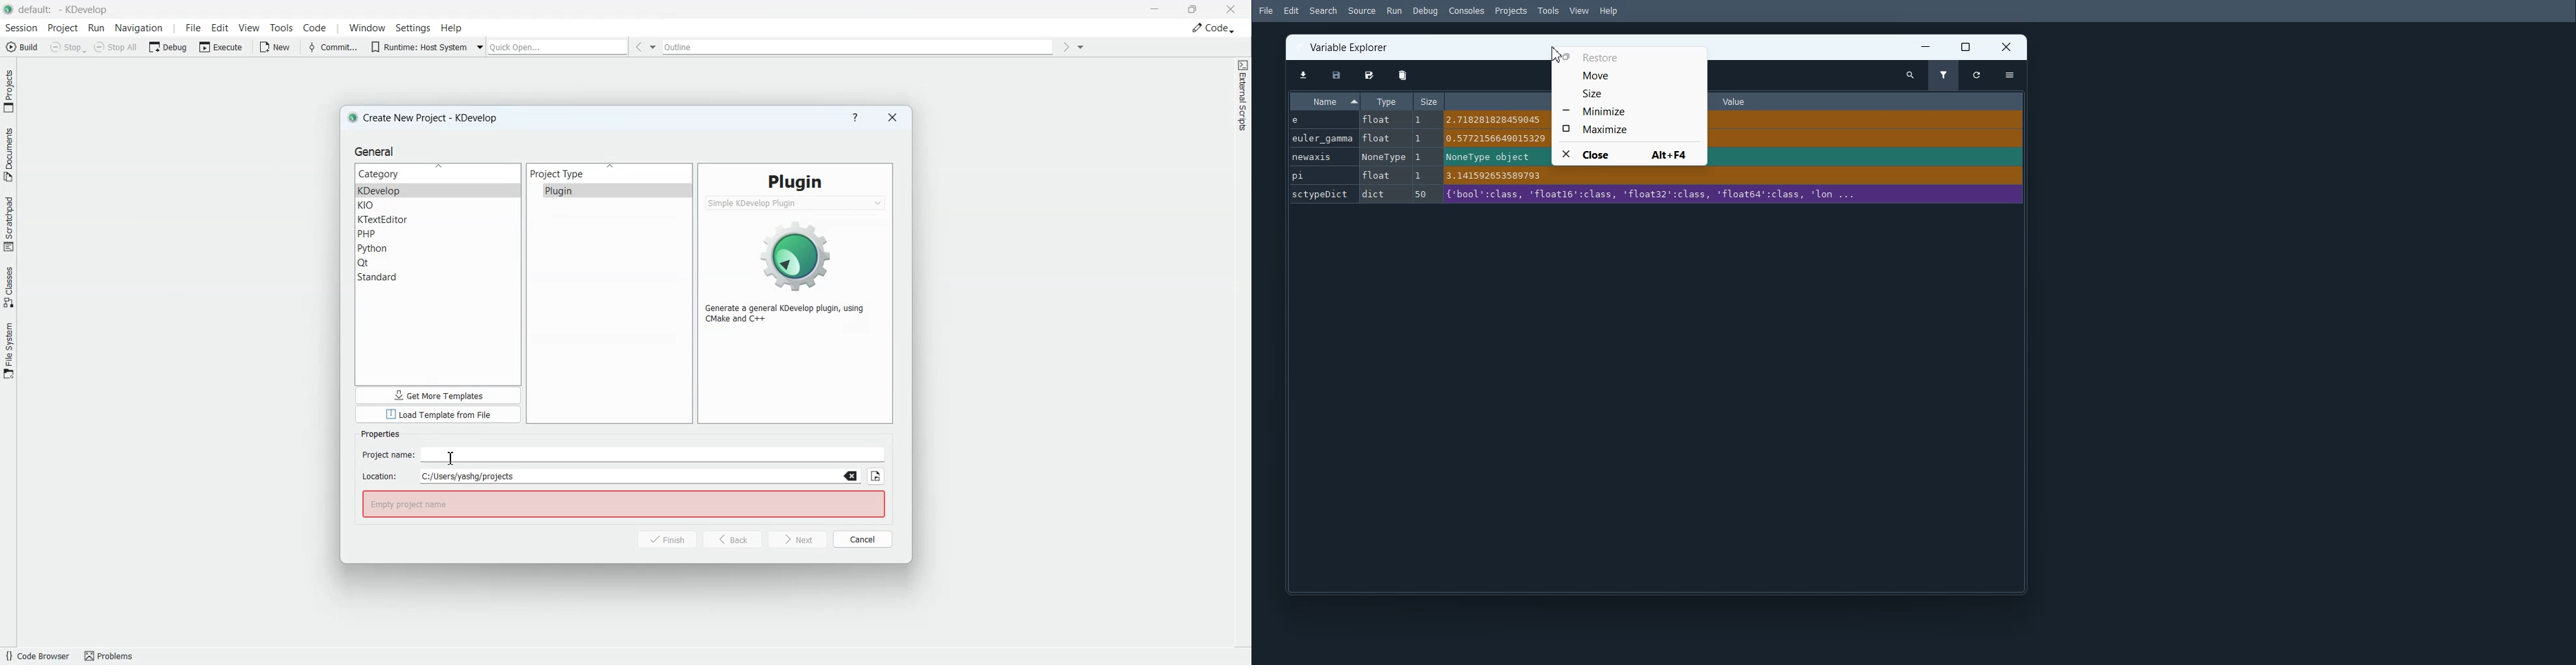  Describe the element at coordinates (117, 47) in the screenshot. I see `Stop All` at that location.